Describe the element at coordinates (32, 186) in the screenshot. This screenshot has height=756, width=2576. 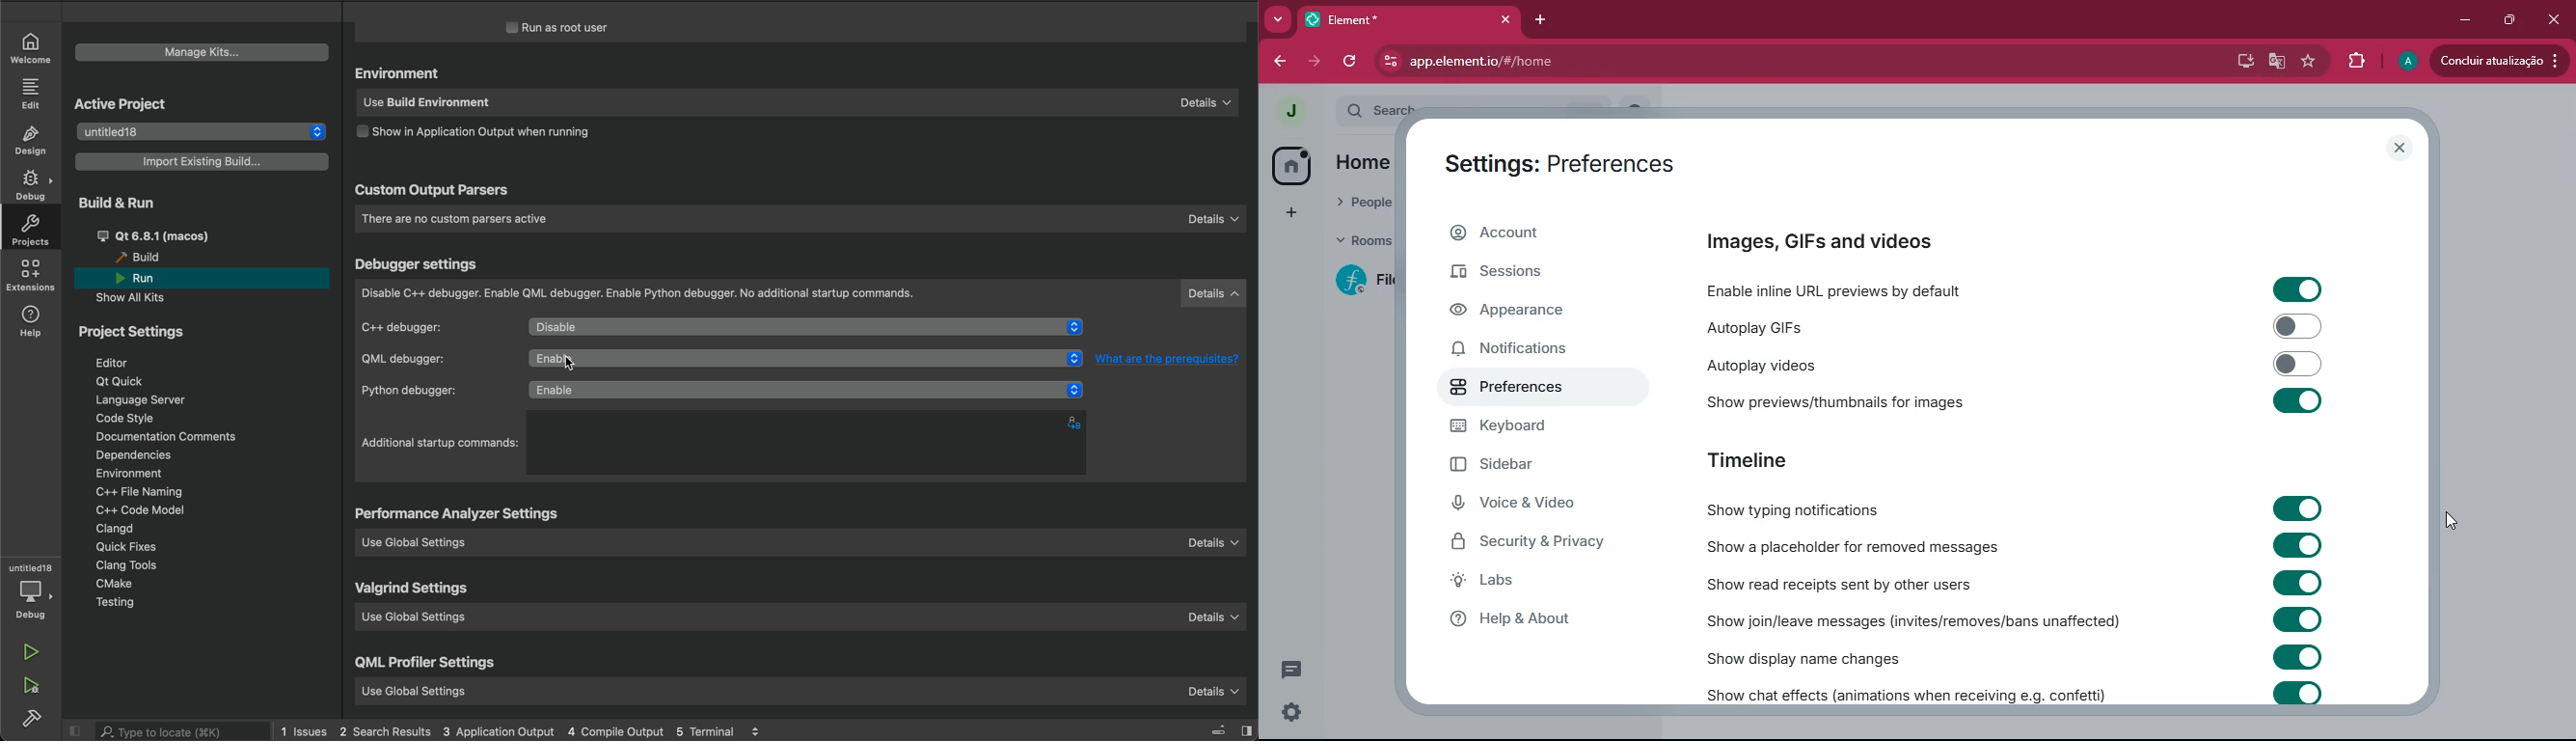
I see `DEBUG` at that location.